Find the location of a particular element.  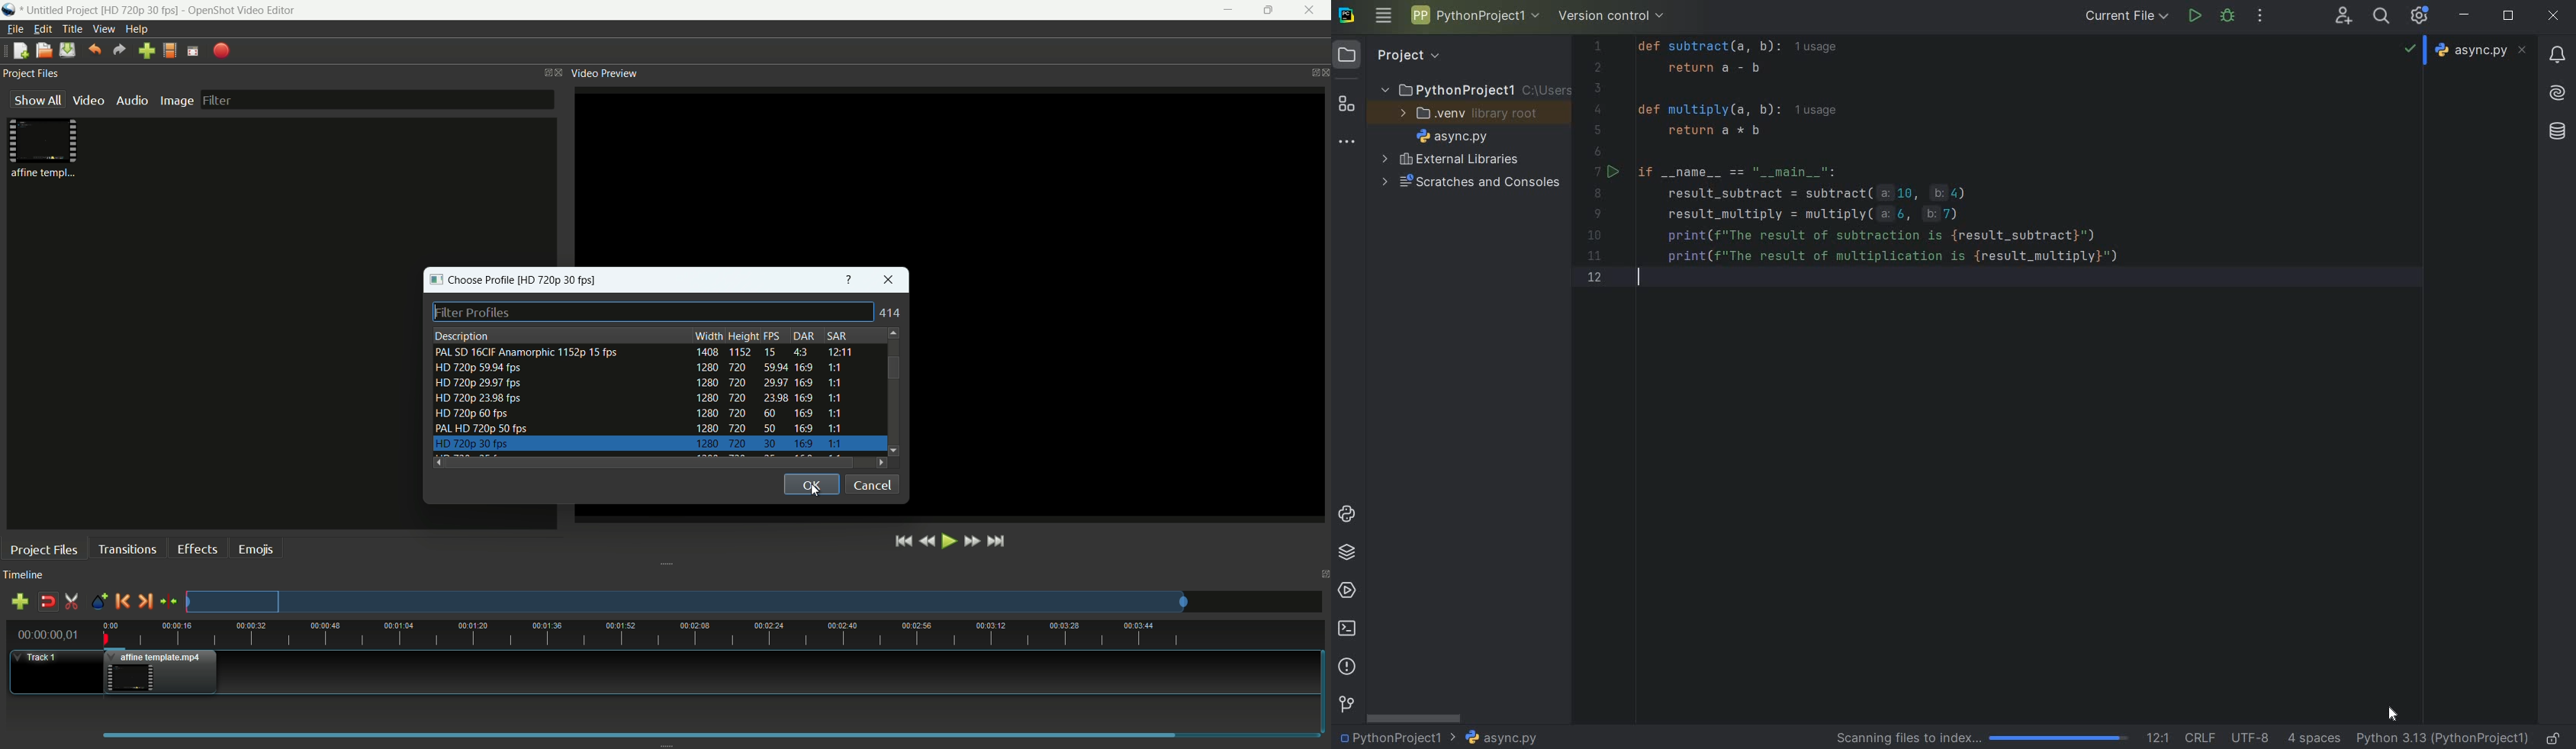

indent is located at coordinates (2315, 740).